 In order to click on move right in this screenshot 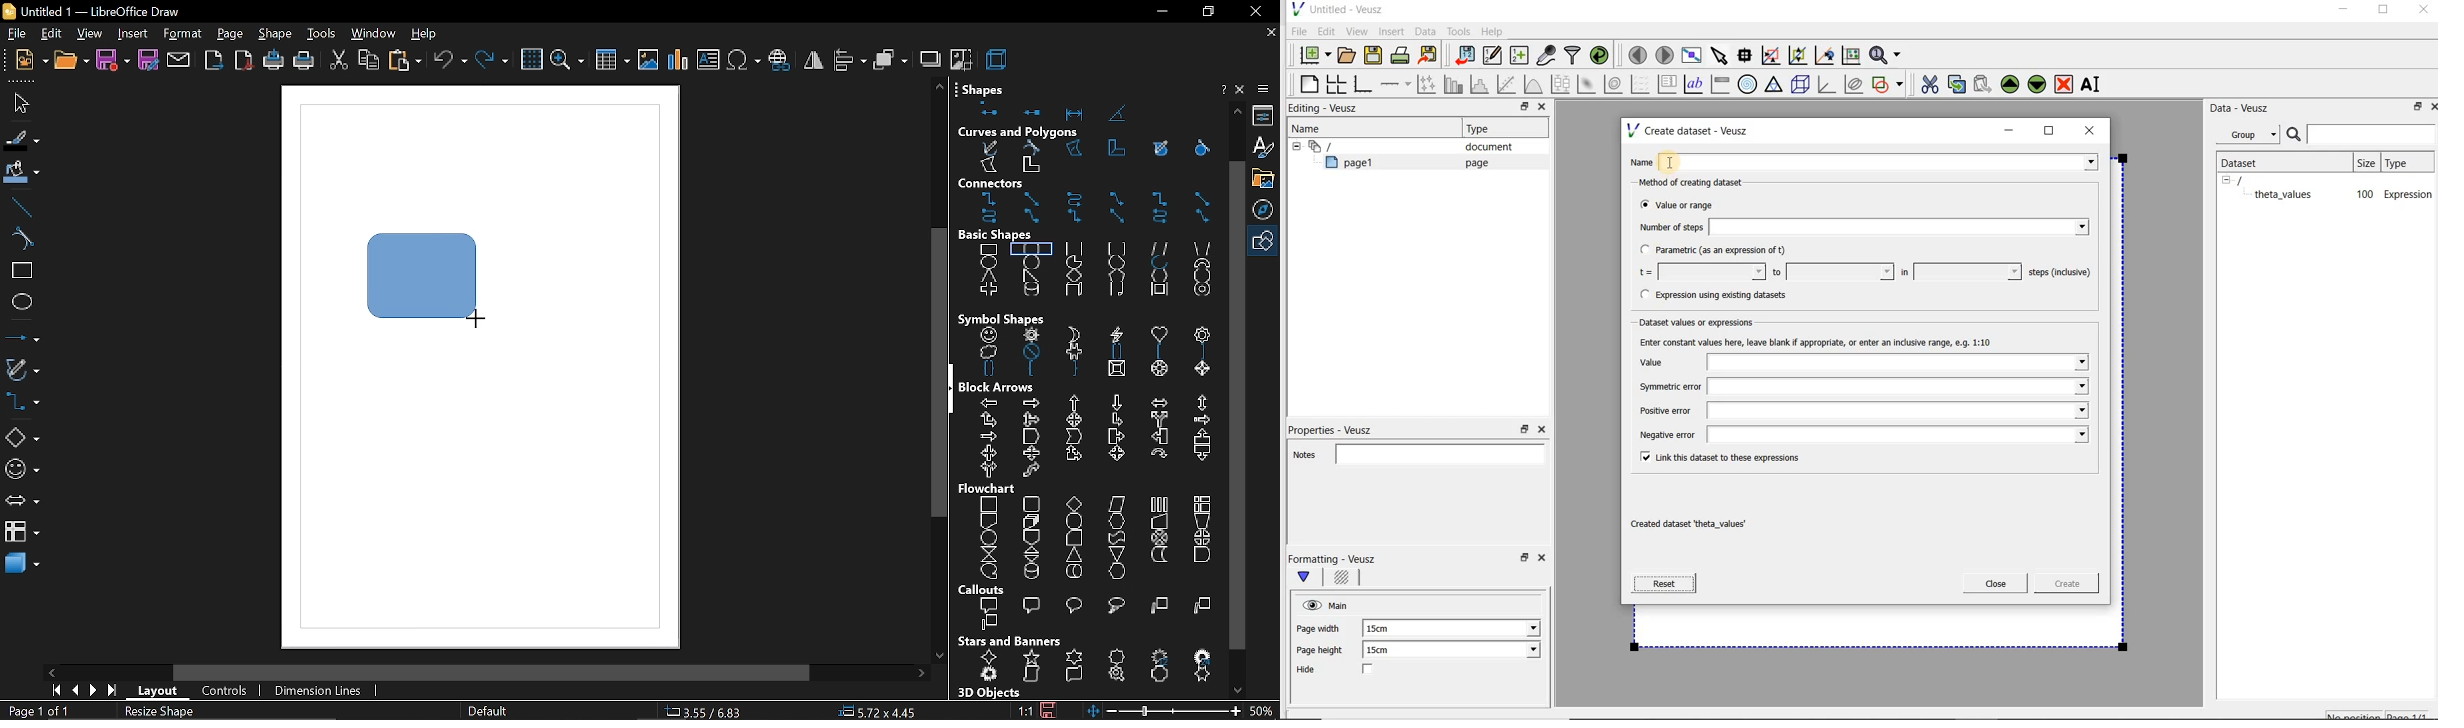, I will do `click(921, 674)`.